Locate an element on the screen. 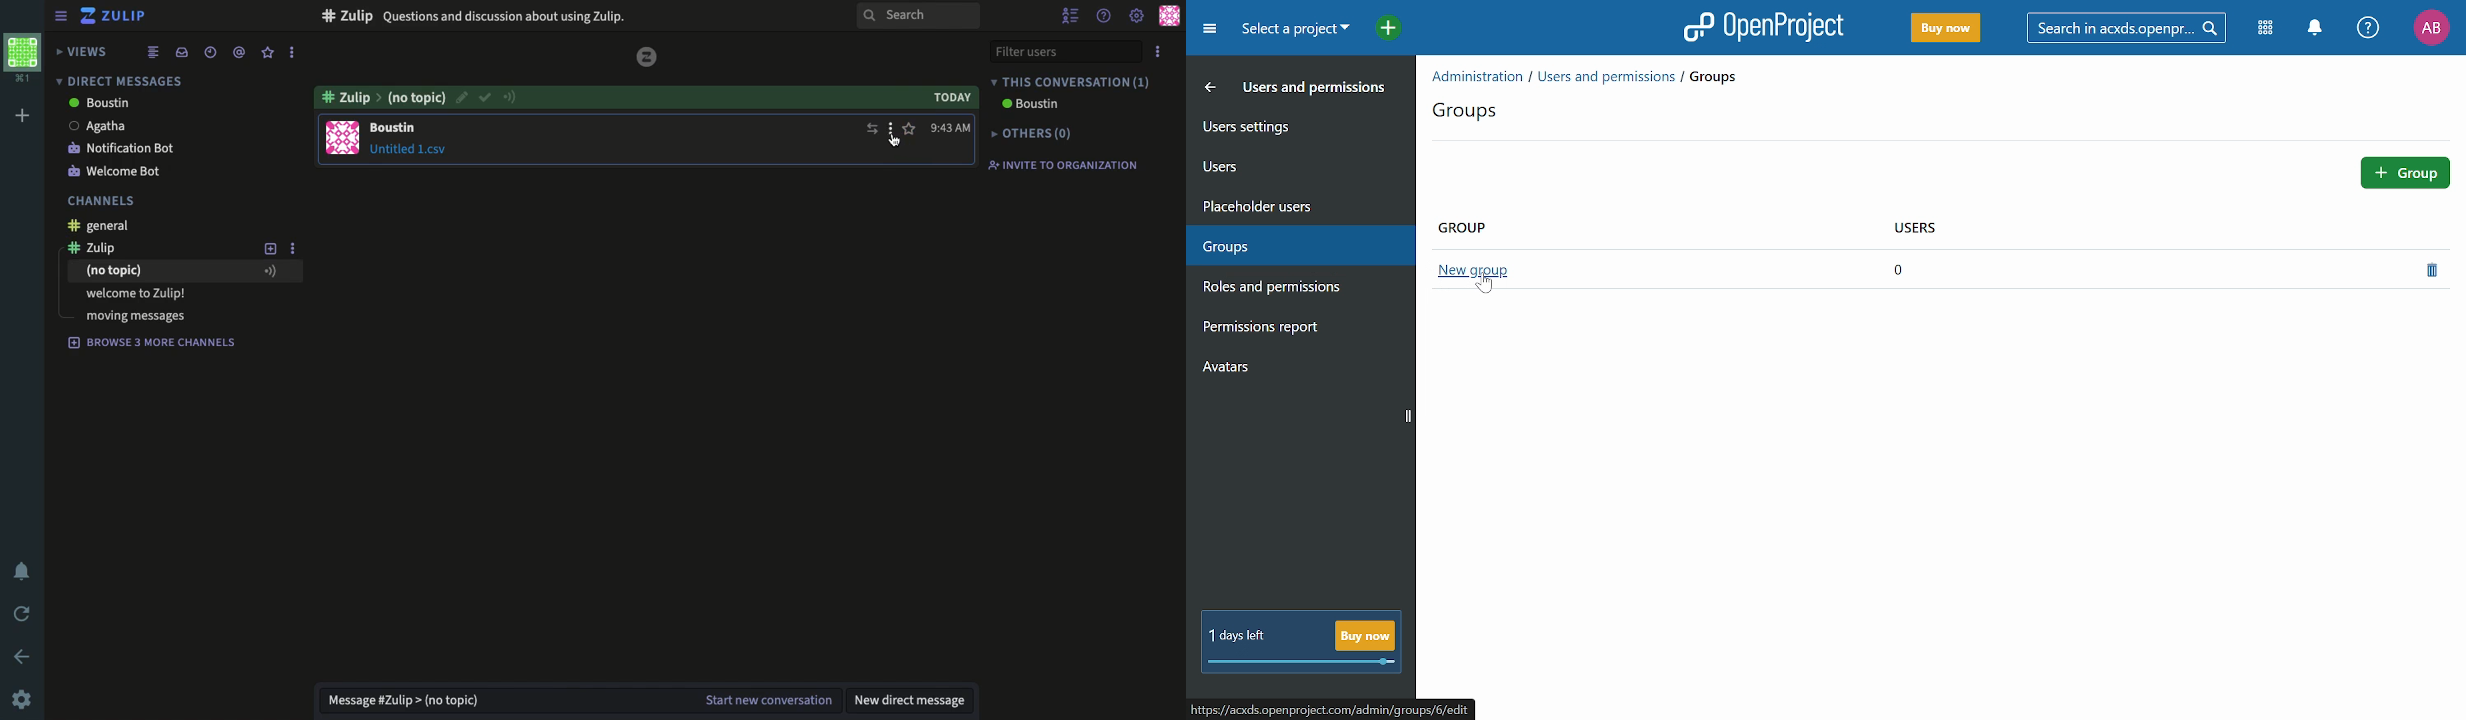 This screenshot has height=728, width=2492. today is located at coordinates (948, 98).